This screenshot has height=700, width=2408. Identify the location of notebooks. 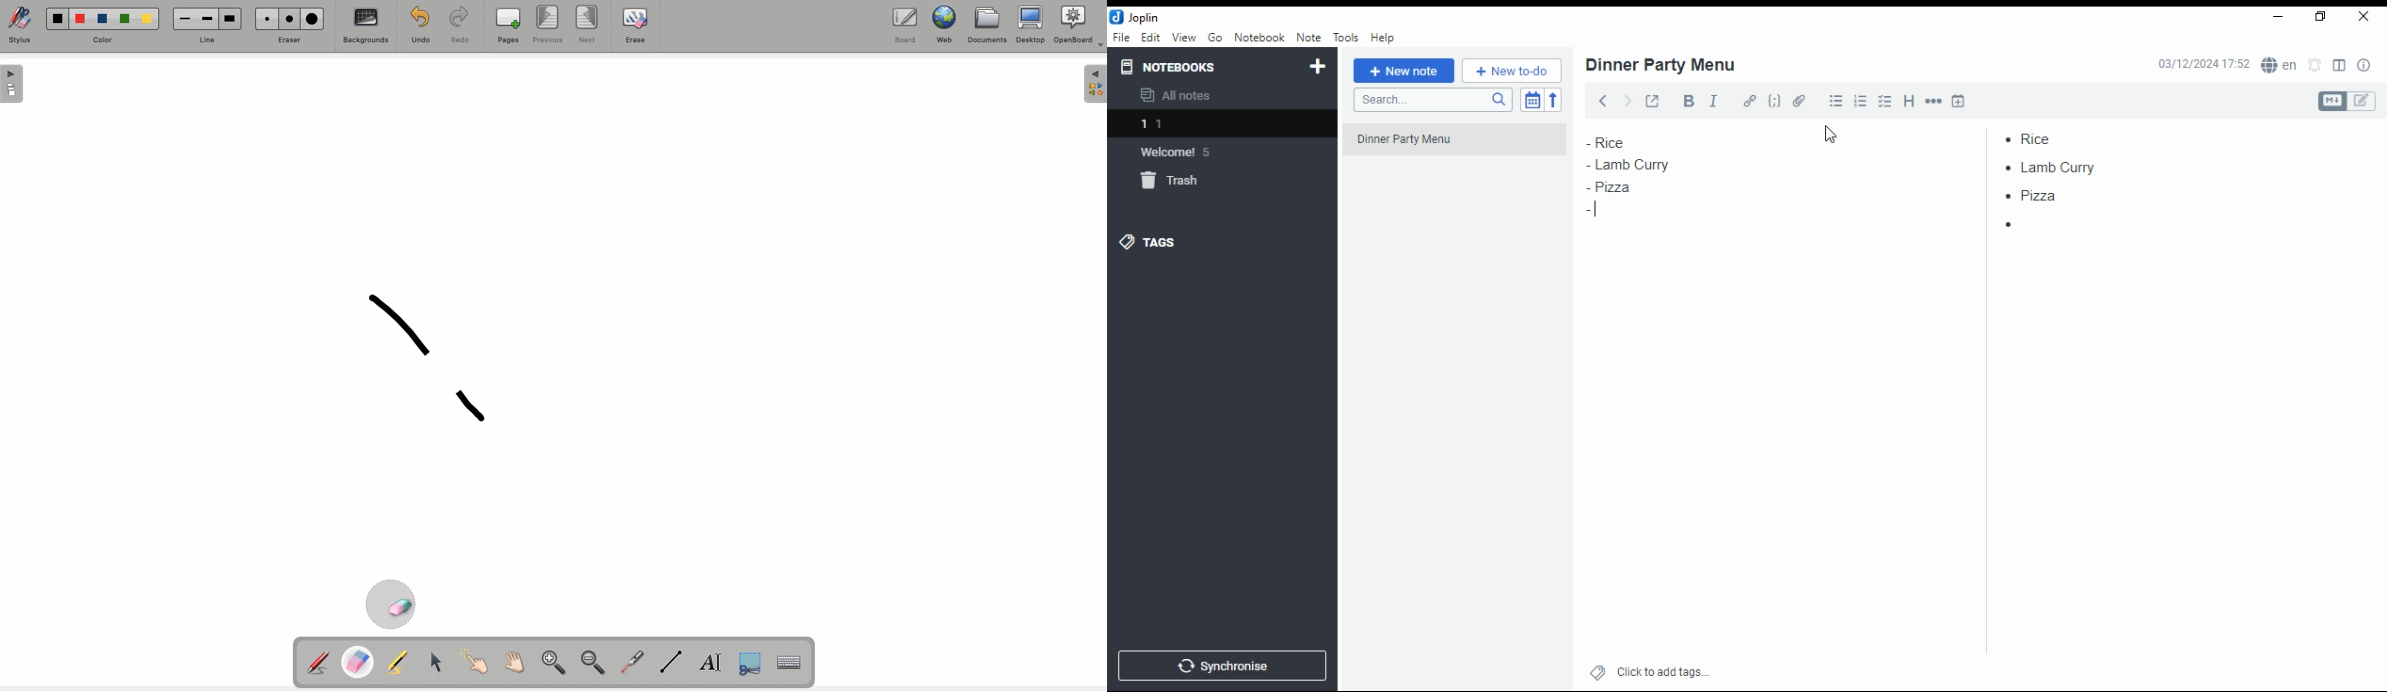
(1173, 66).